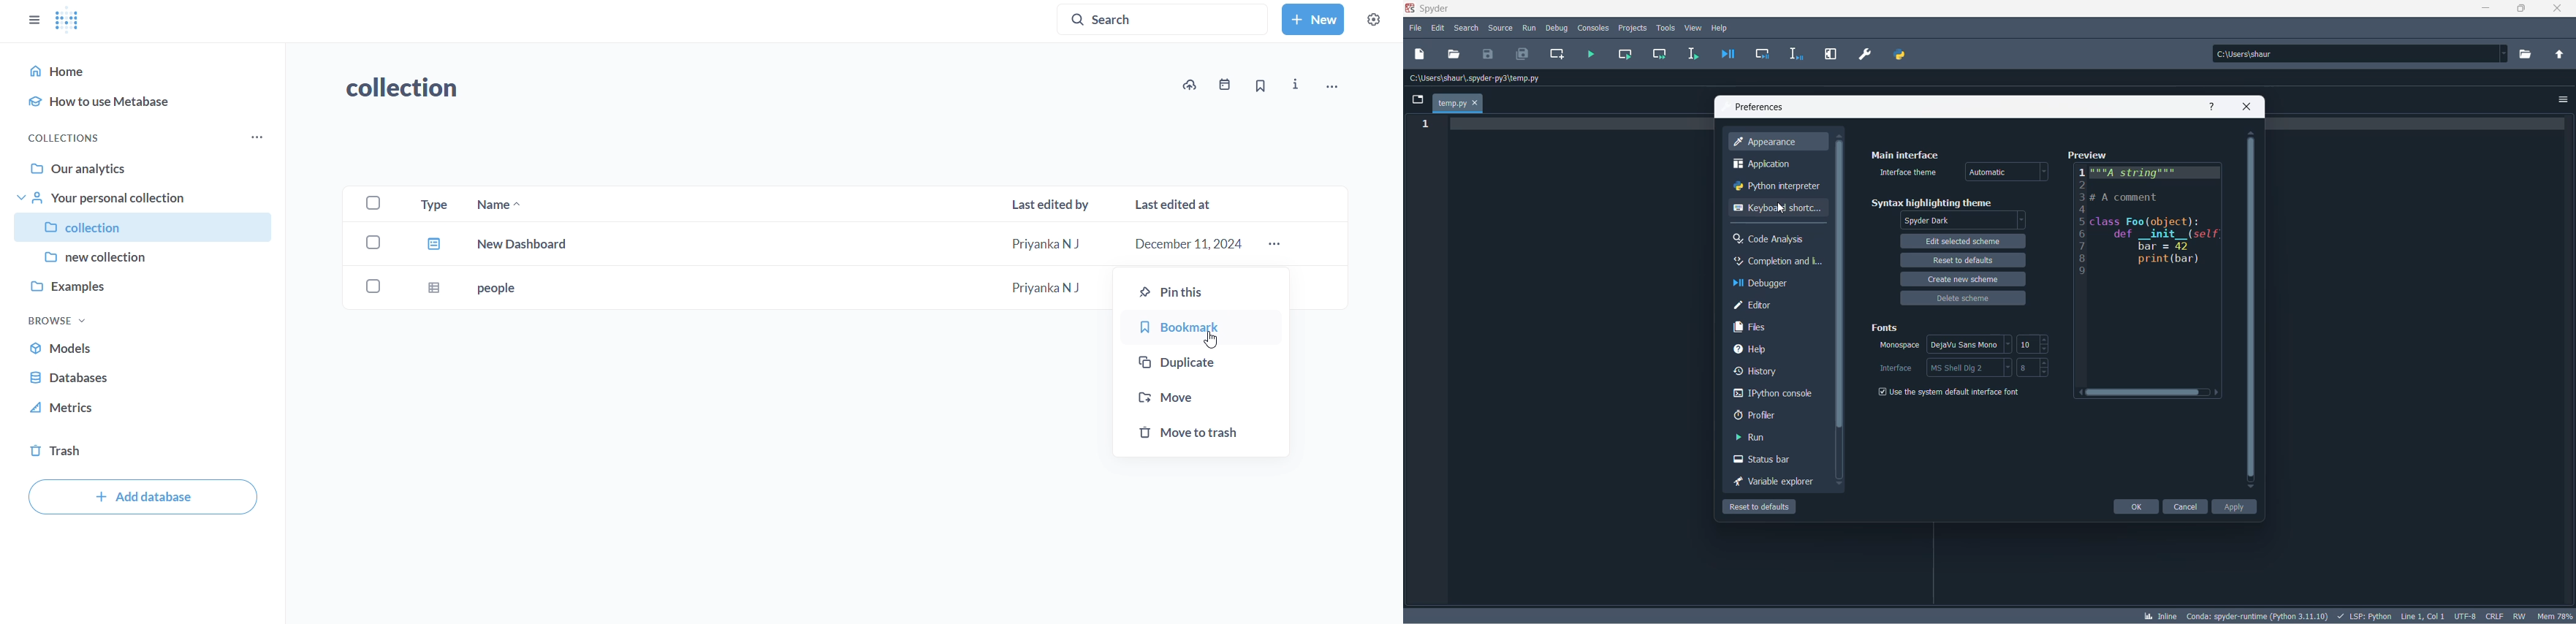 The image size is (2576, 644). Describe the element at coordinates (1723, 27) in the screenshot. I see `help` at that location.